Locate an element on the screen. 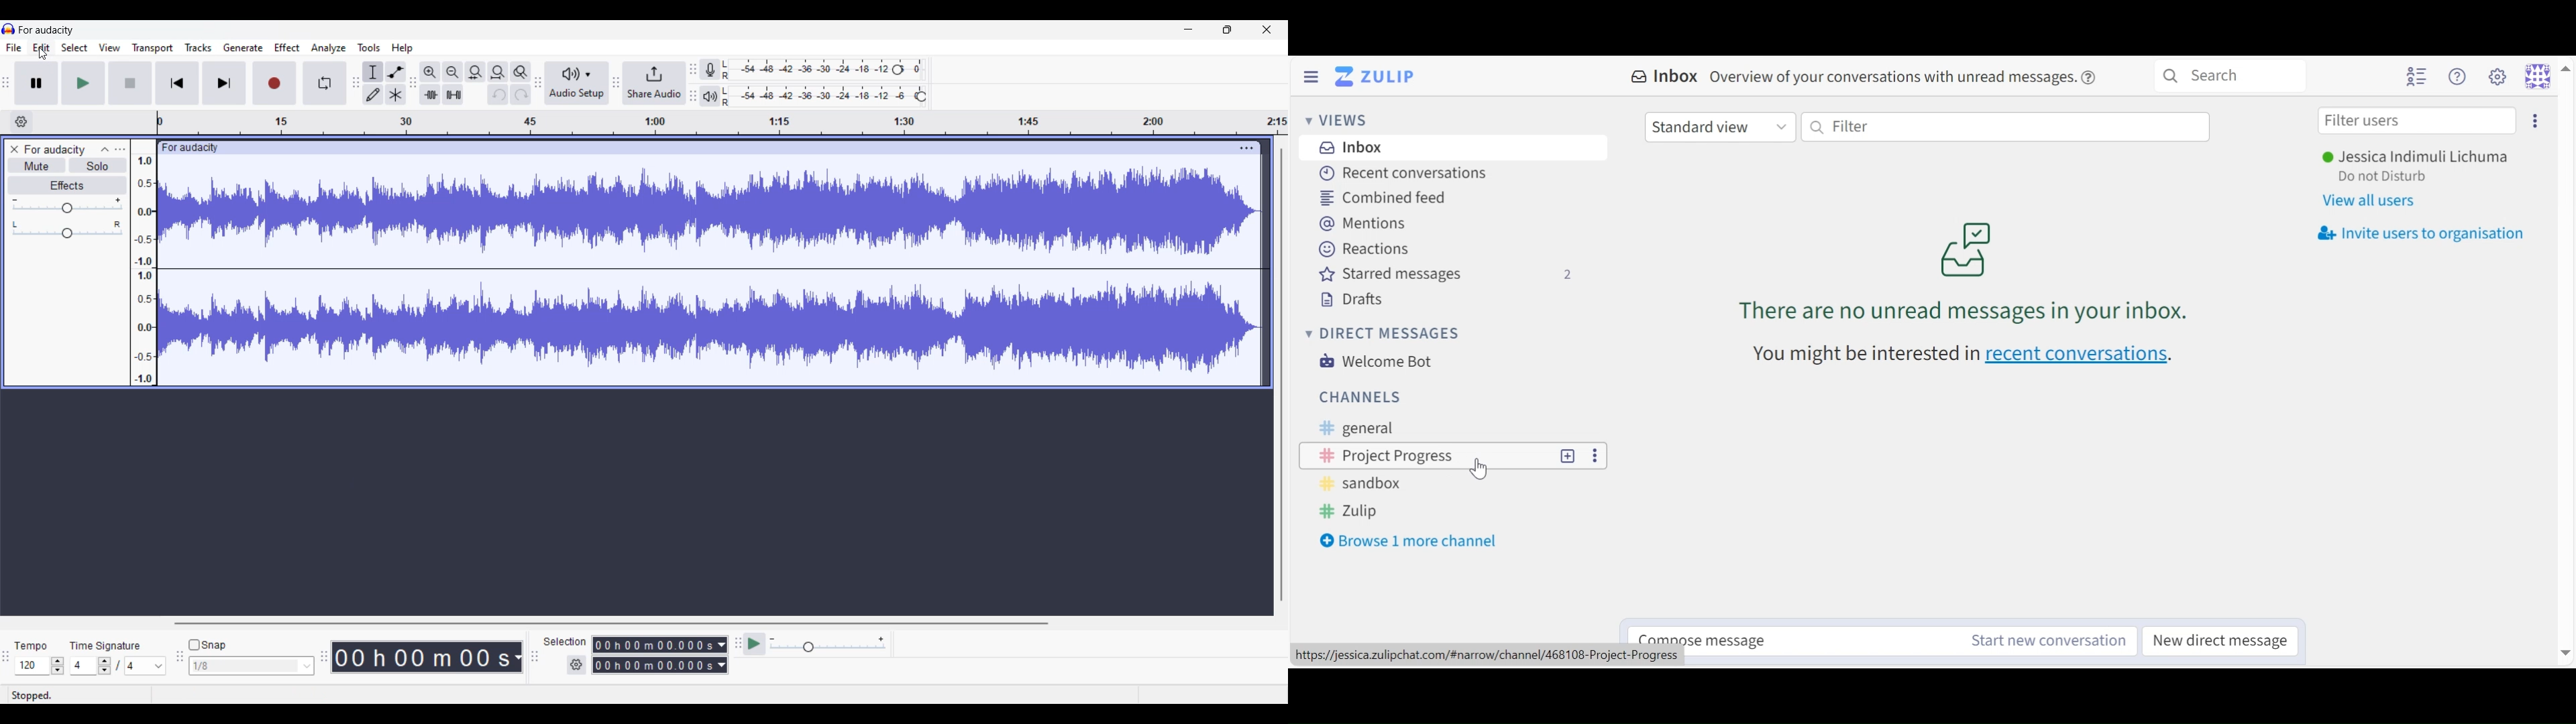  Header to change volume is located at coordinates (67, 208).